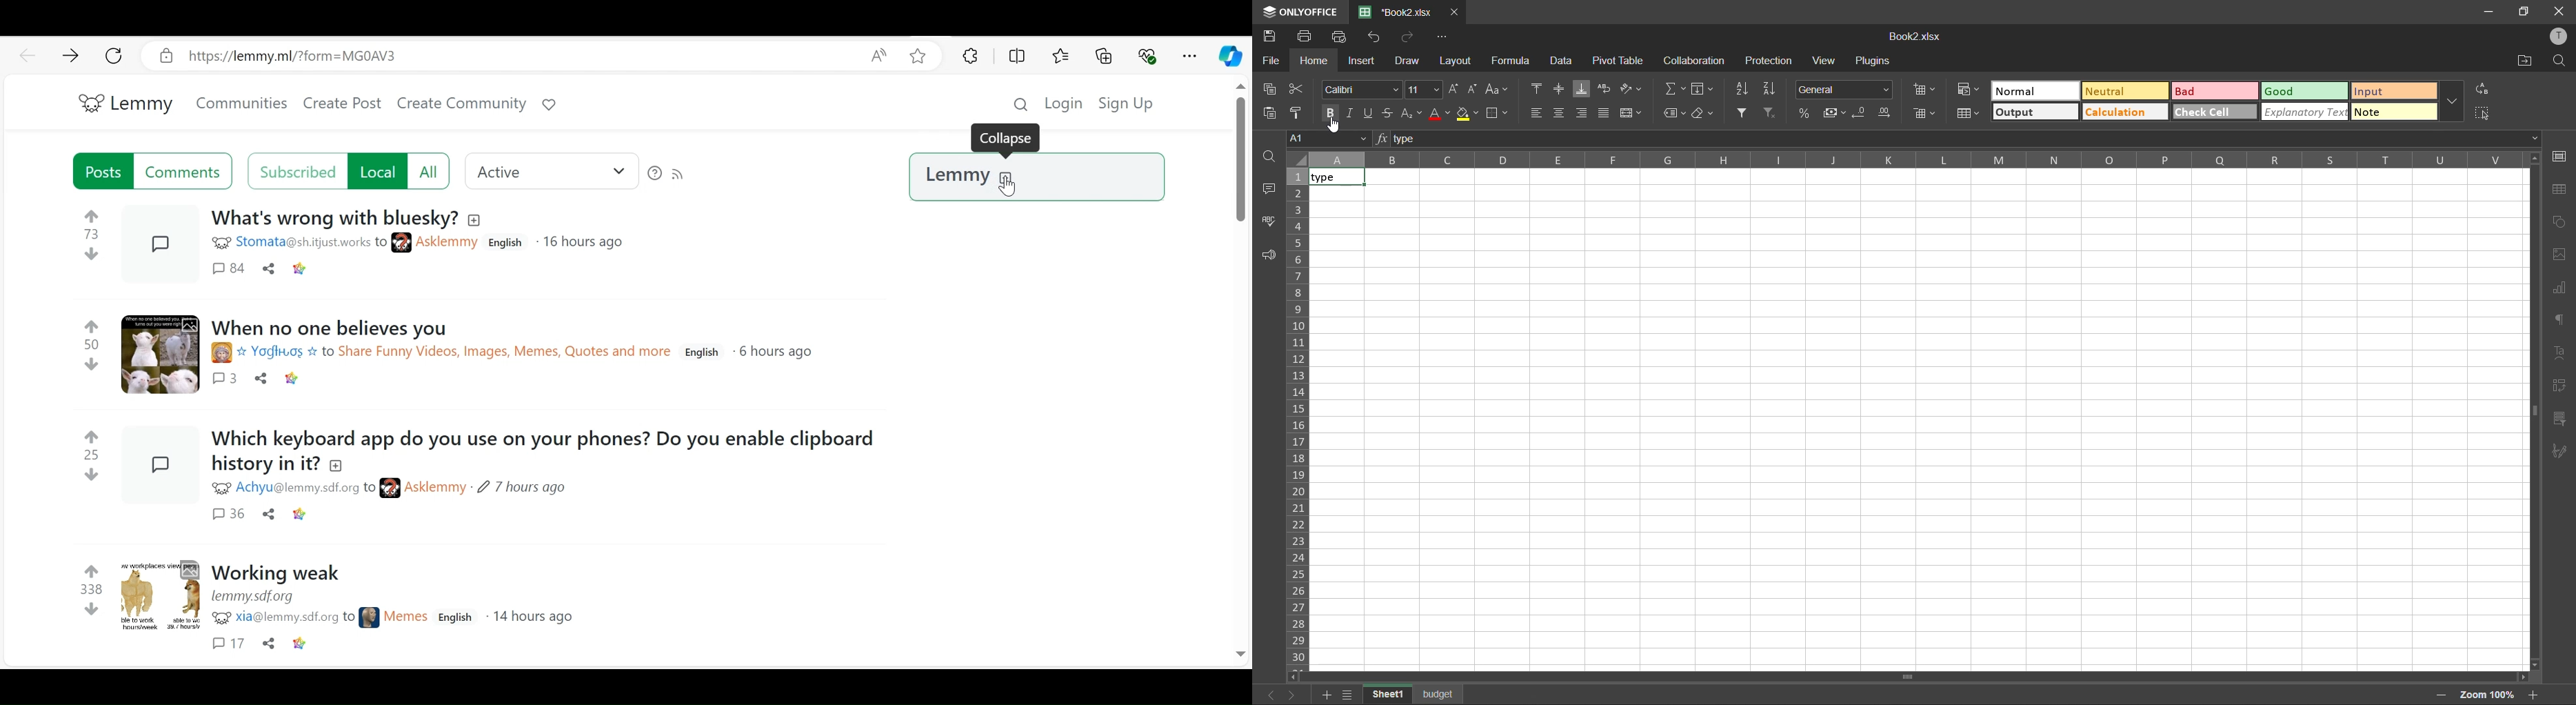  Describe the element at coordinates (1675, 114) in the screenshot. I see `named ranges` at that location.